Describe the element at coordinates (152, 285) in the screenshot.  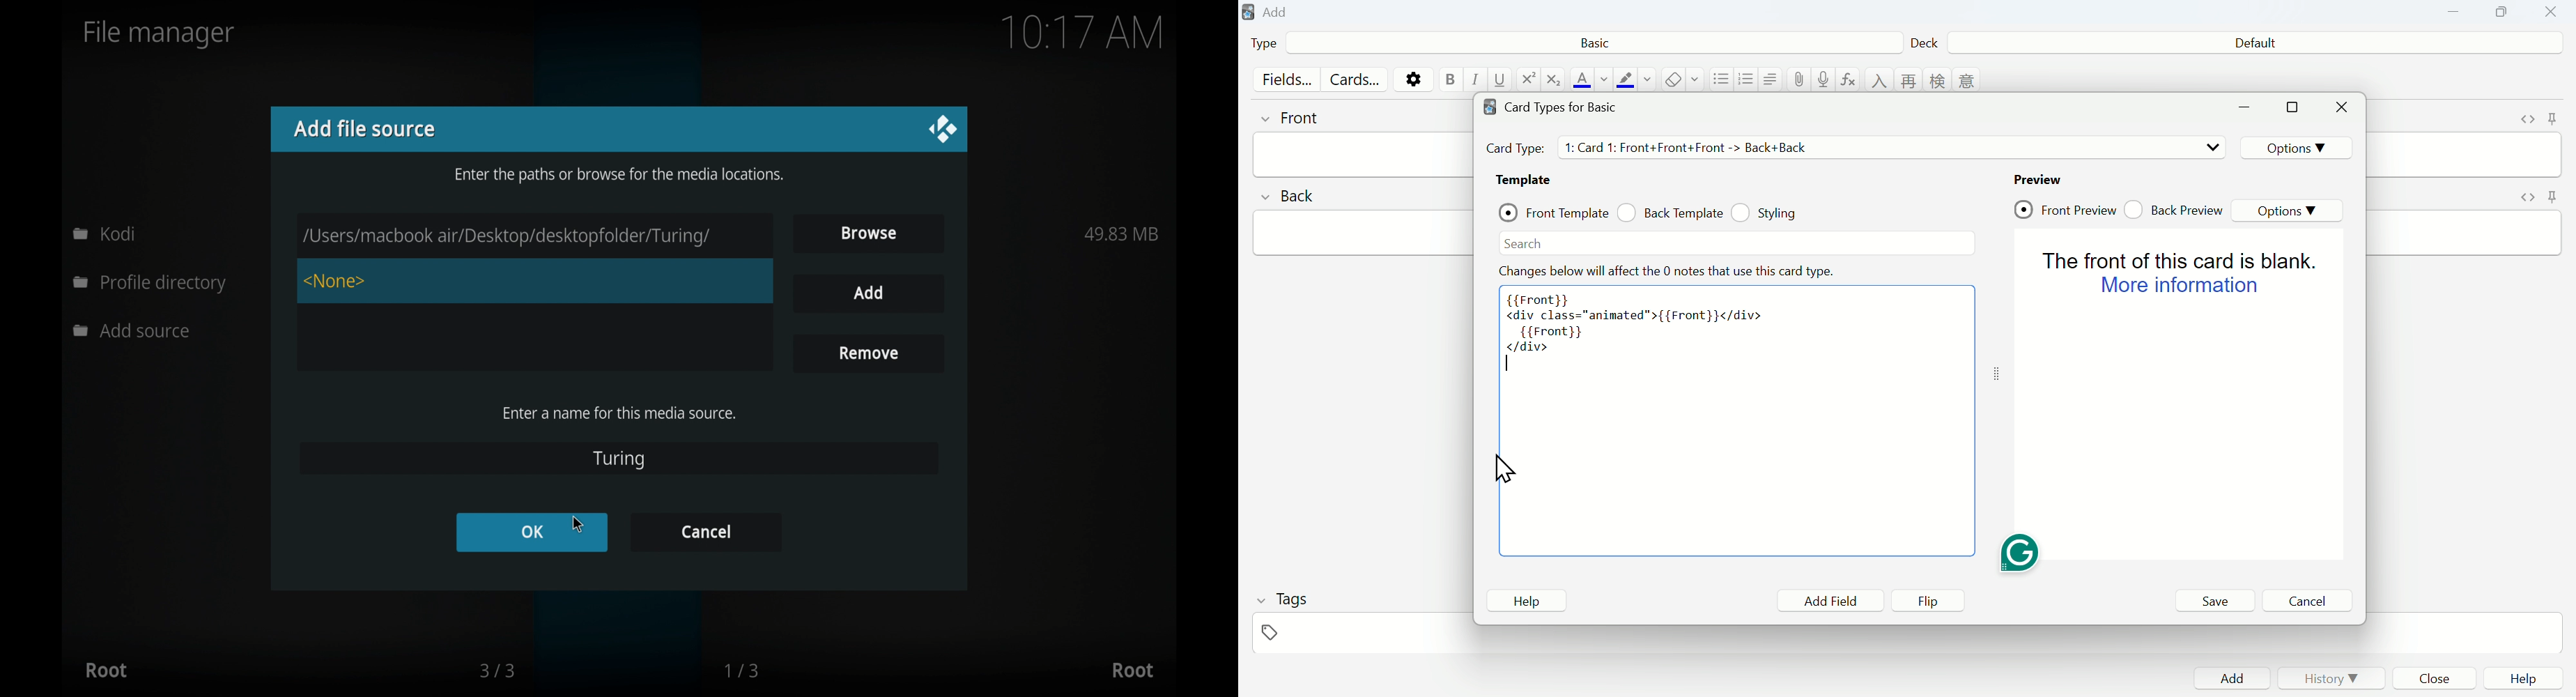
I see `profile directory` at that location.